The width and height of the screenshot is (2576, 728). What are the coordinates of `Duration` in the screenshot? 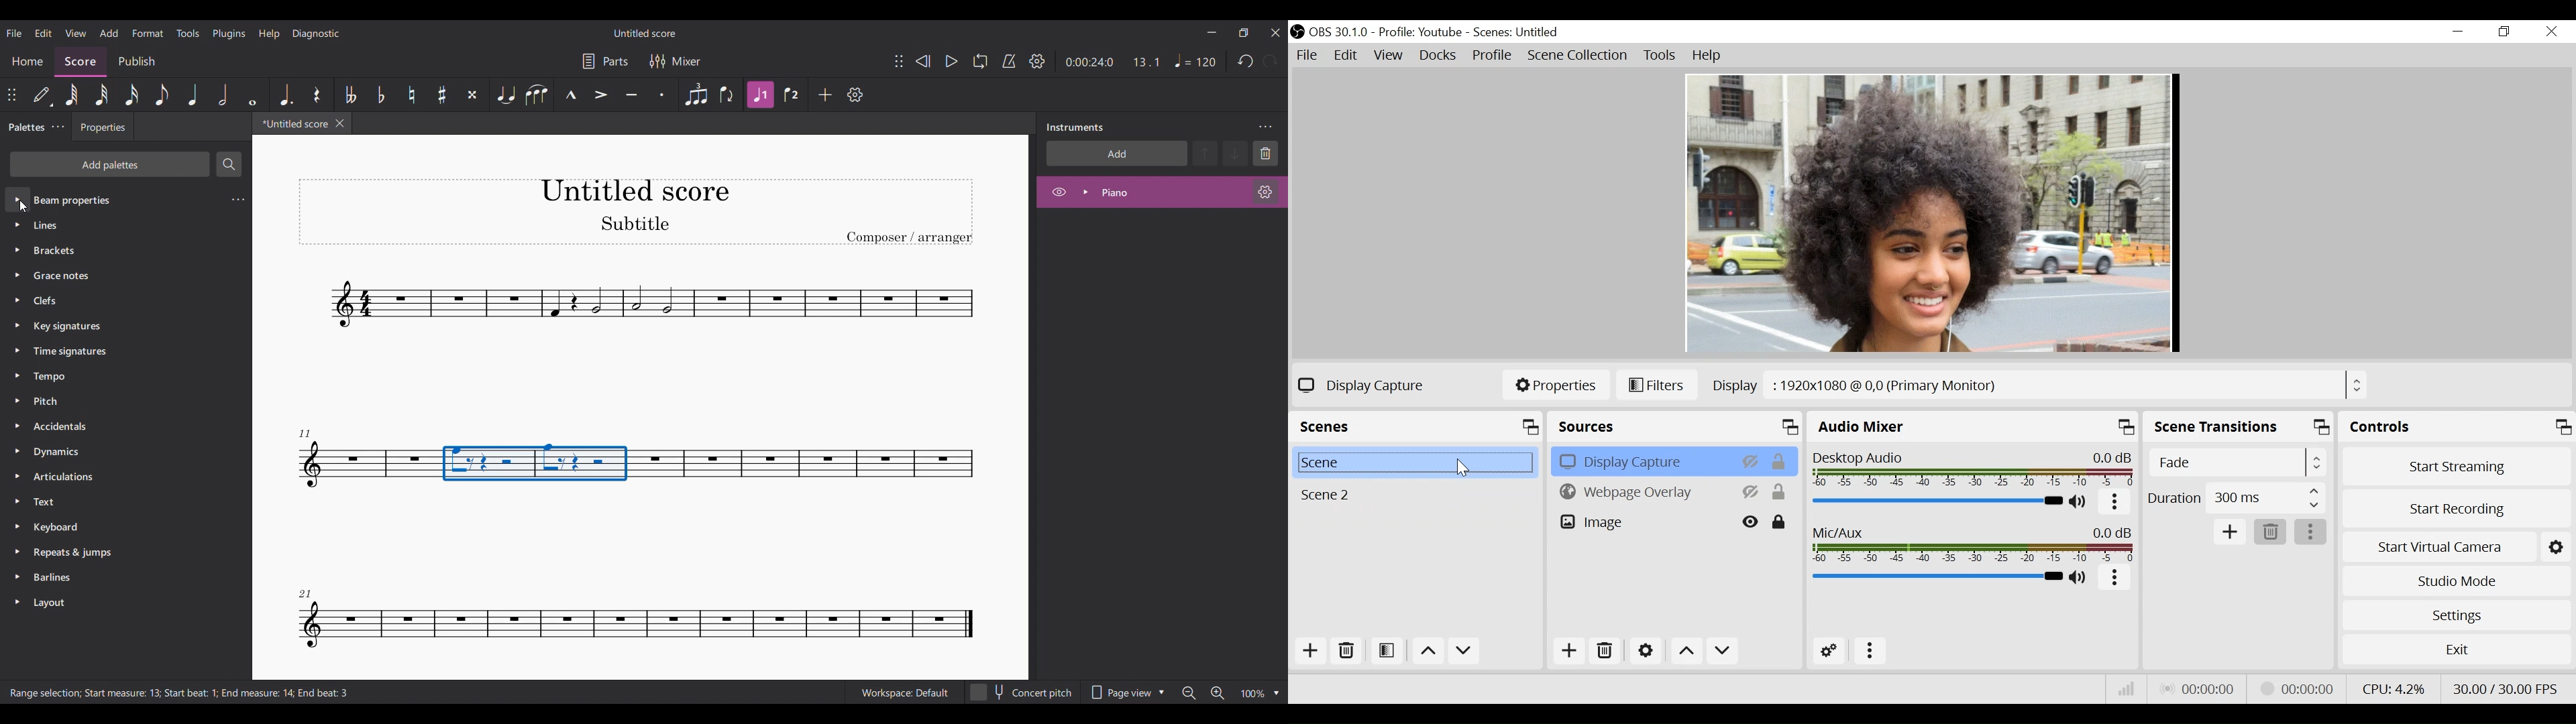 It's located at (2237, 498).